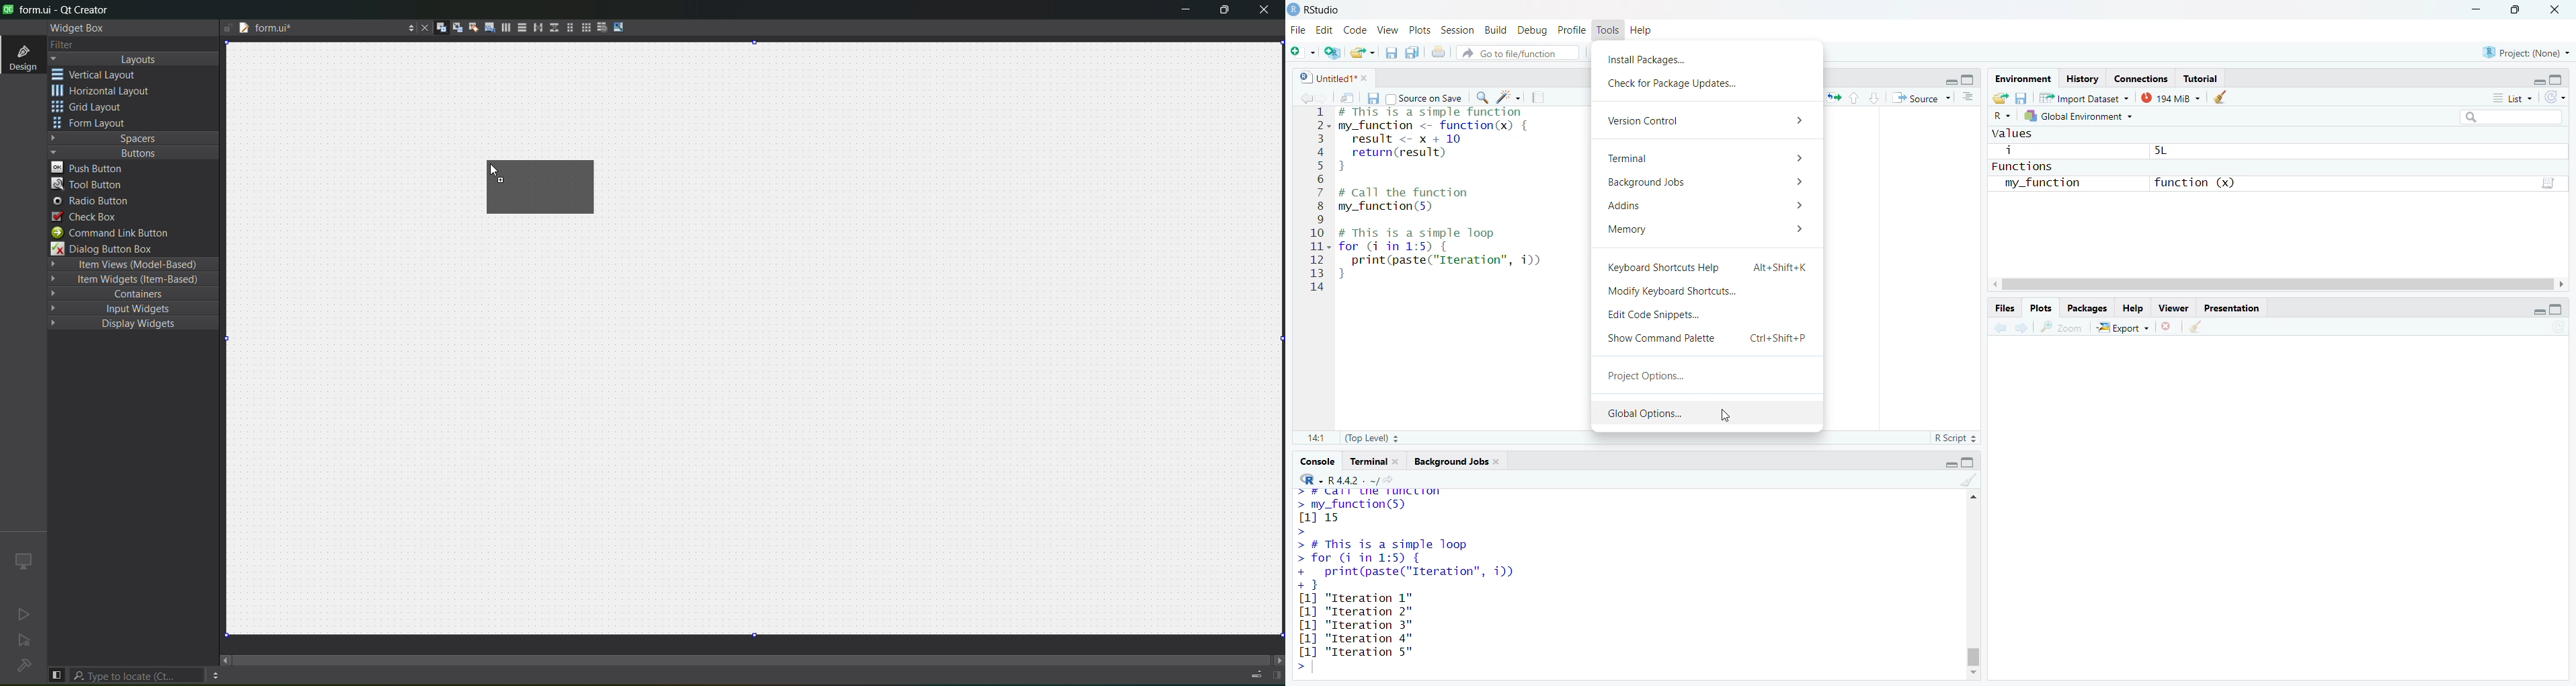 This screenshot has width=2576, height=700. What do you see at coordinates (1670, 58) in the screenshot?
I see `Install Packages...` at bounding box center [1670, 58].